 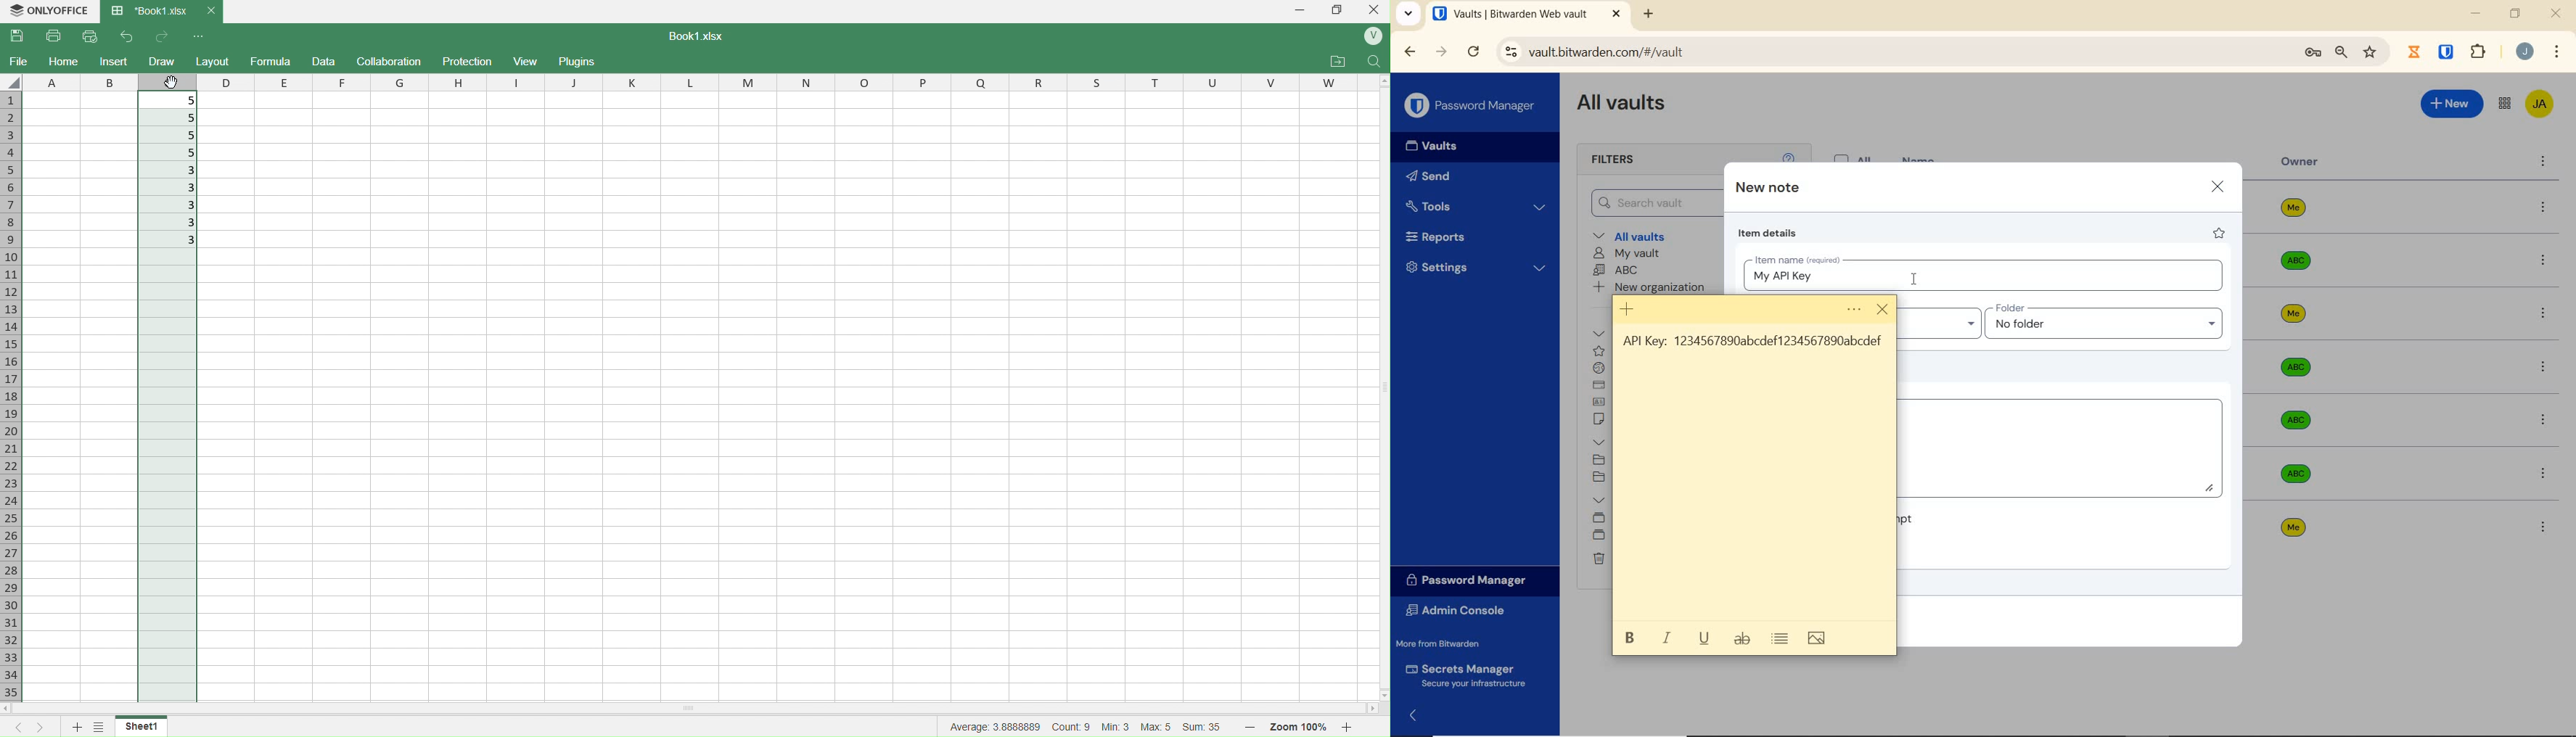 What do you see at coordinates (1382, 691) in the screenshot?
I see `` at bounding box center [1382, 691].